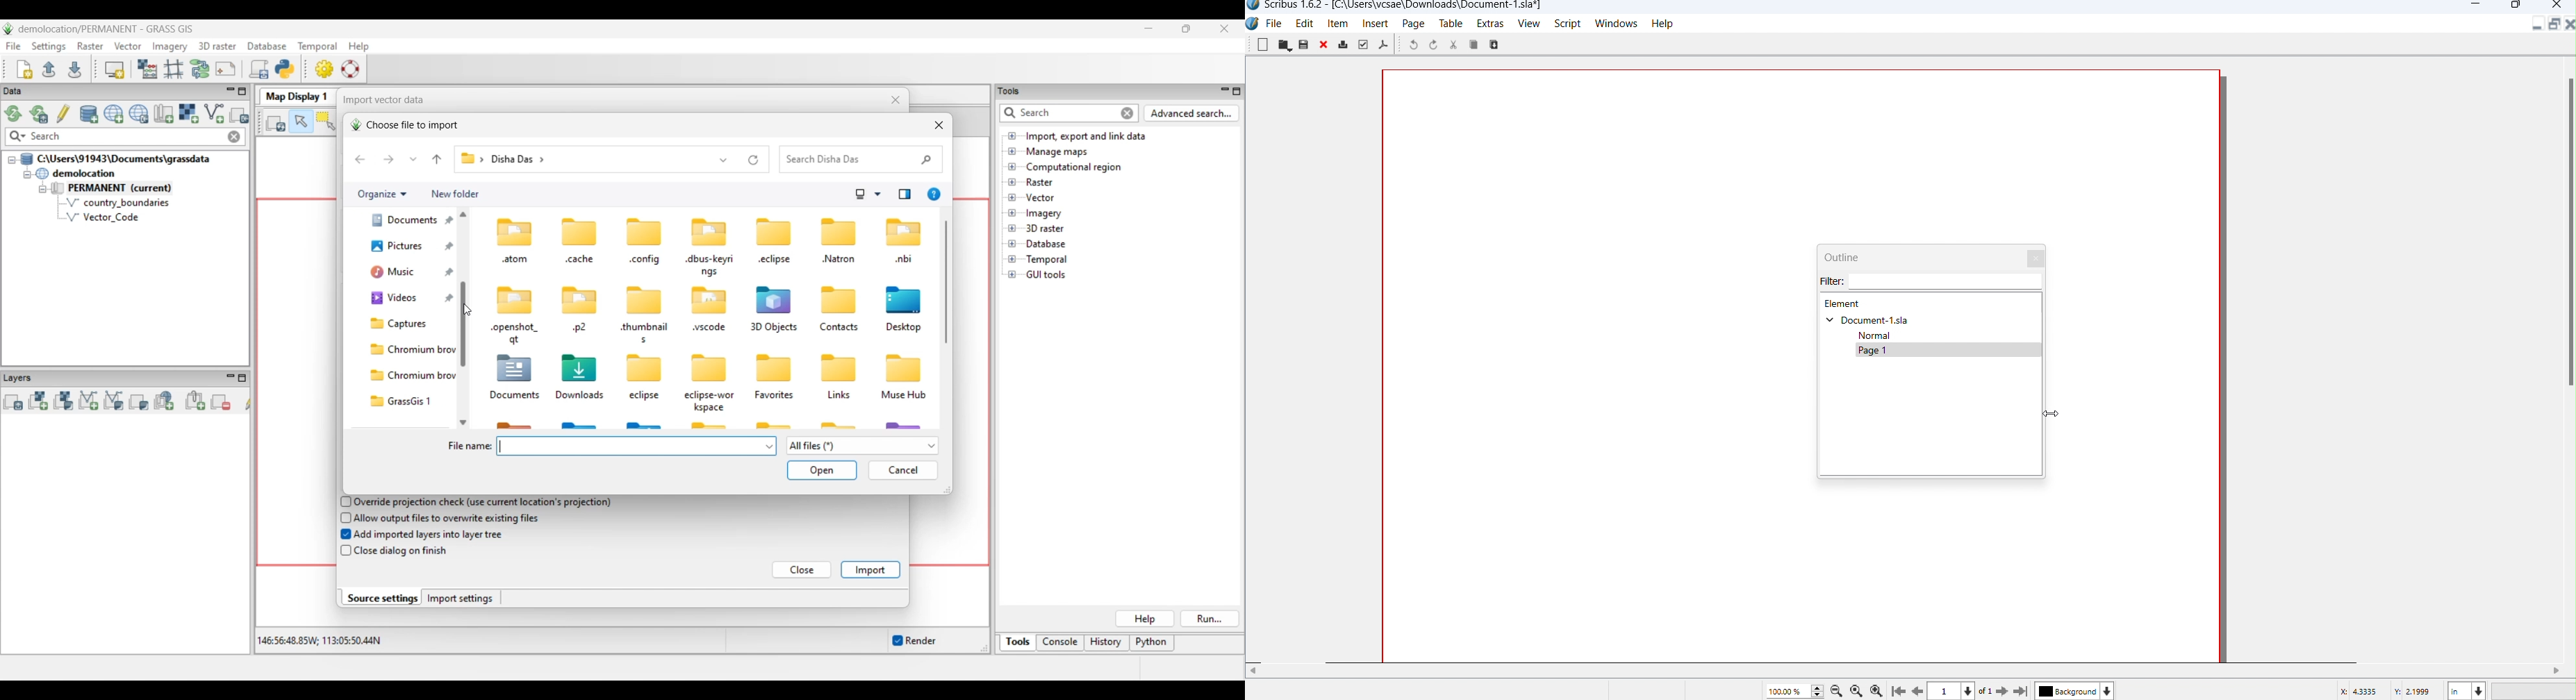 The width and height of the screenshot is (2576, 700). What do you see at coordinates (1476, 45) in the screenshot?
I see `` at bounding box center [1476, 45].